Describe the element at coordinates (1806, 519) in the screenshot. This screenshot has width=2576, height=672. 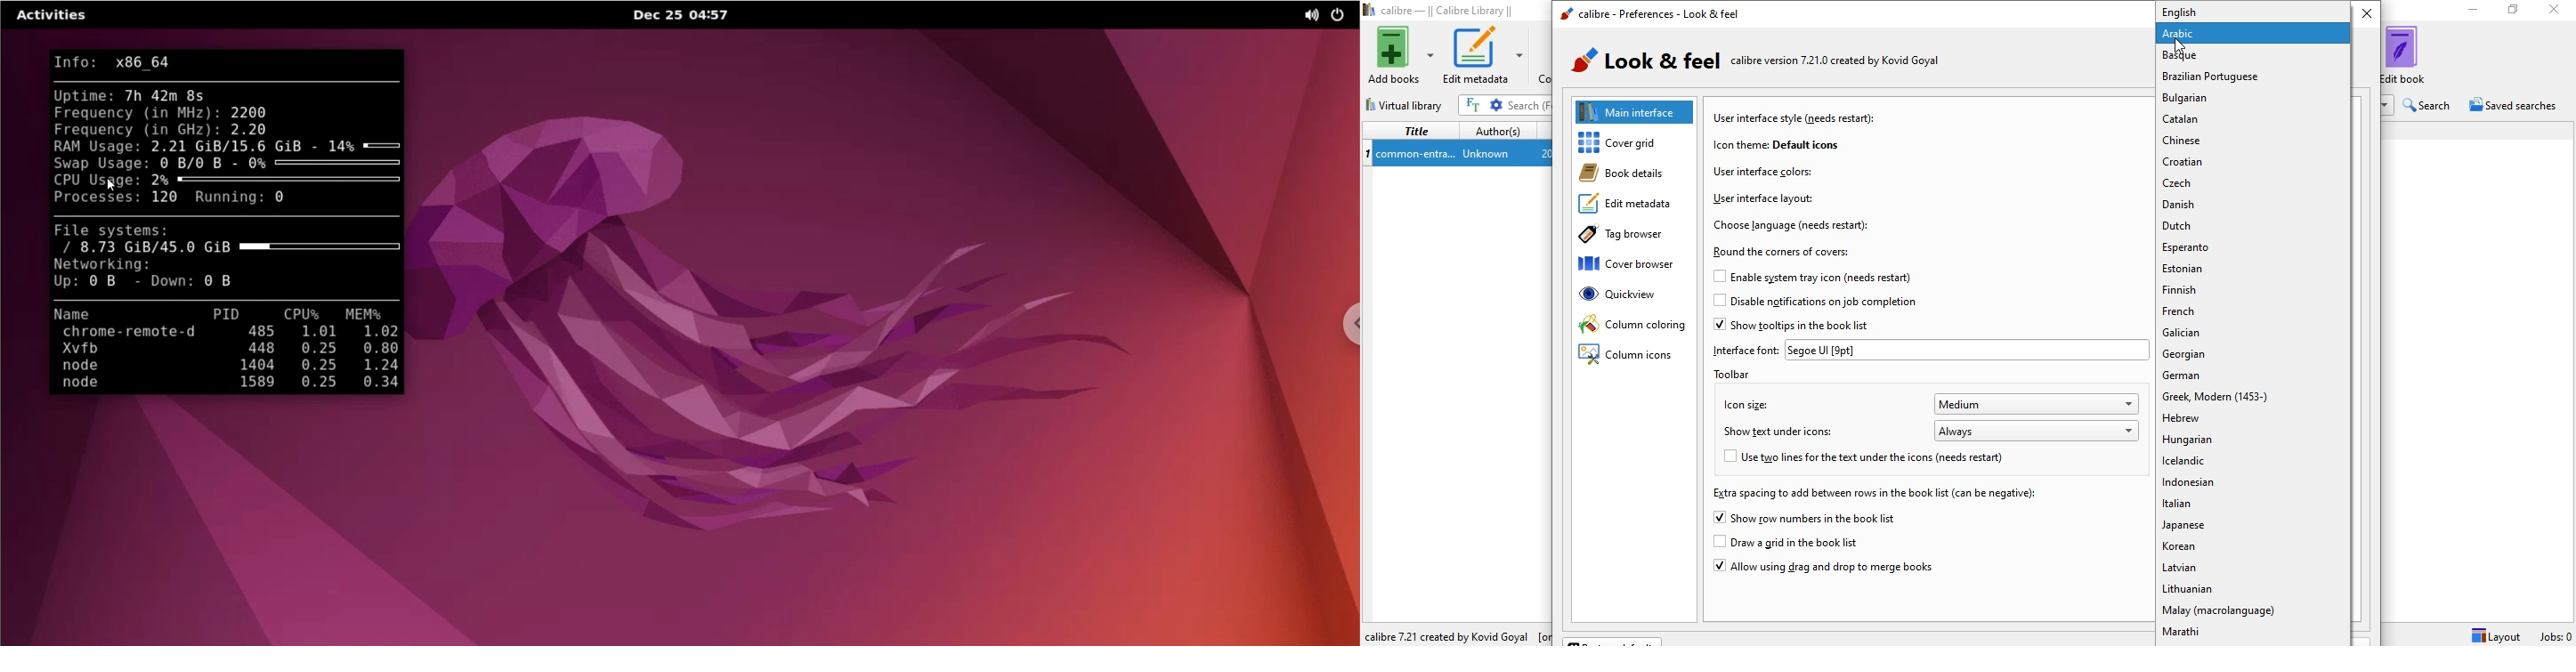
I see `show row number in the book list` at that location.